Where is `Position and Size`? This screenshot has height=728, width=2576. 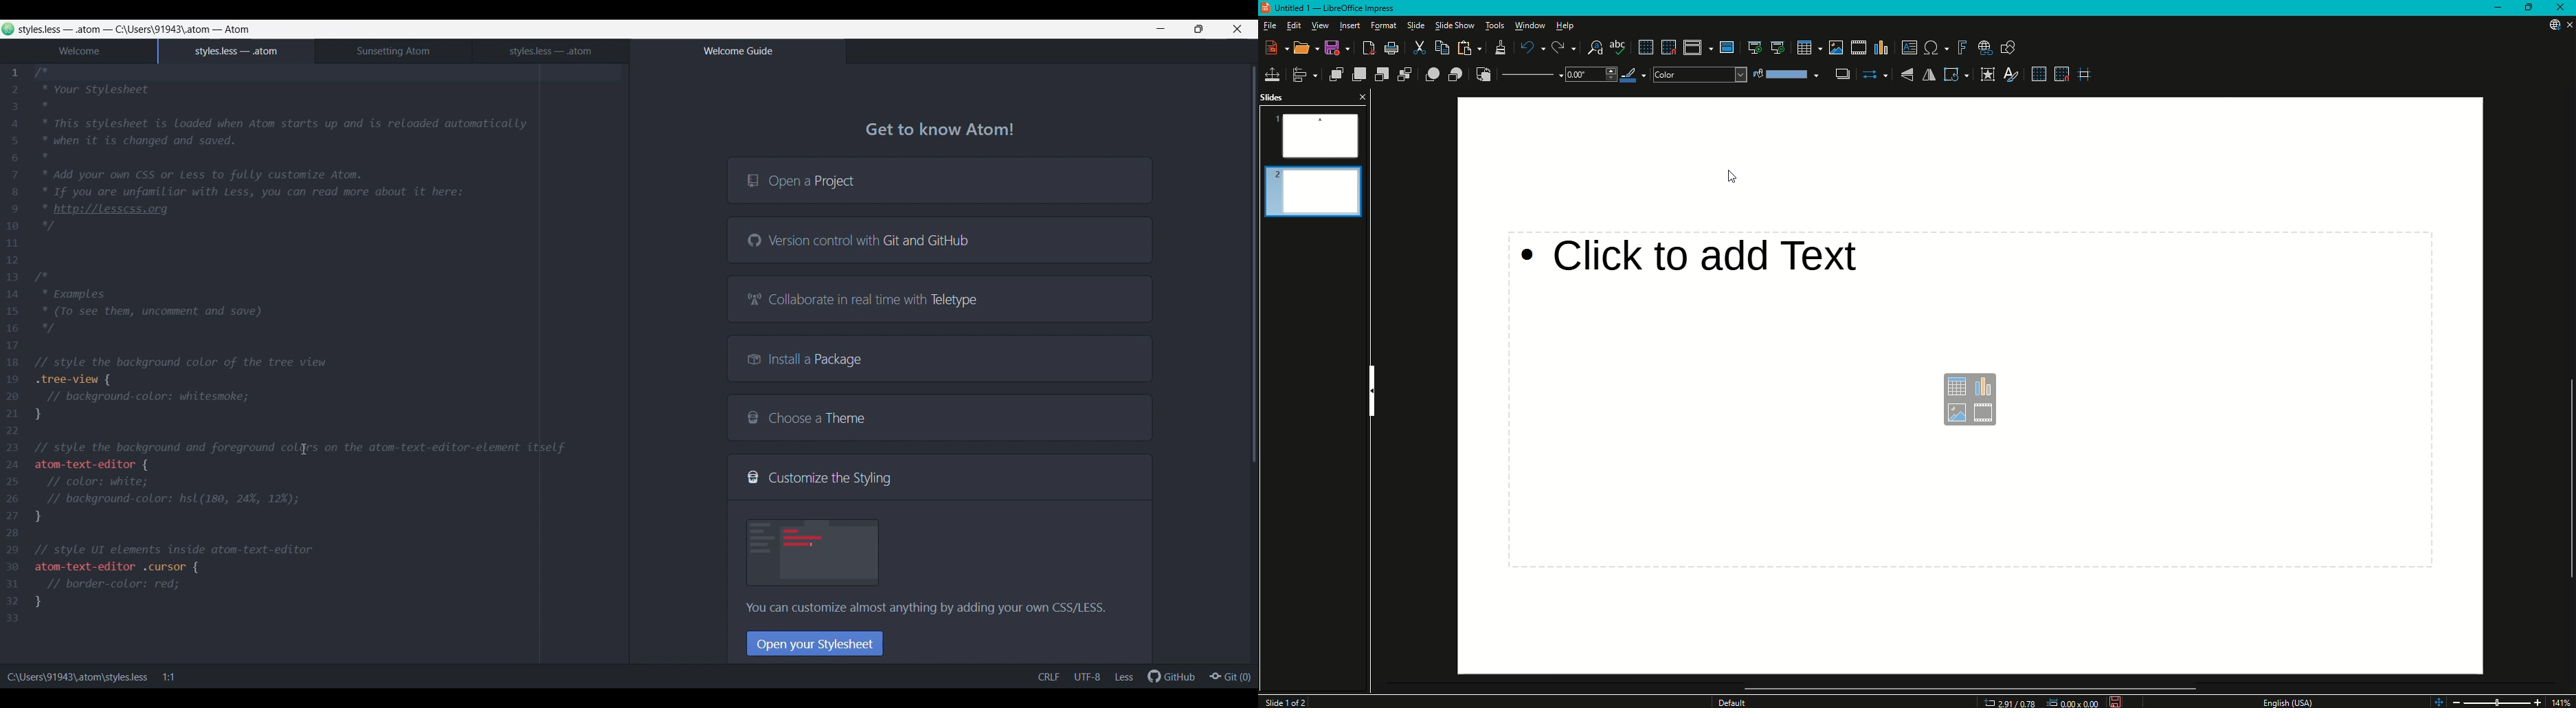
Position and Size is located at coordinates (1273, 73).